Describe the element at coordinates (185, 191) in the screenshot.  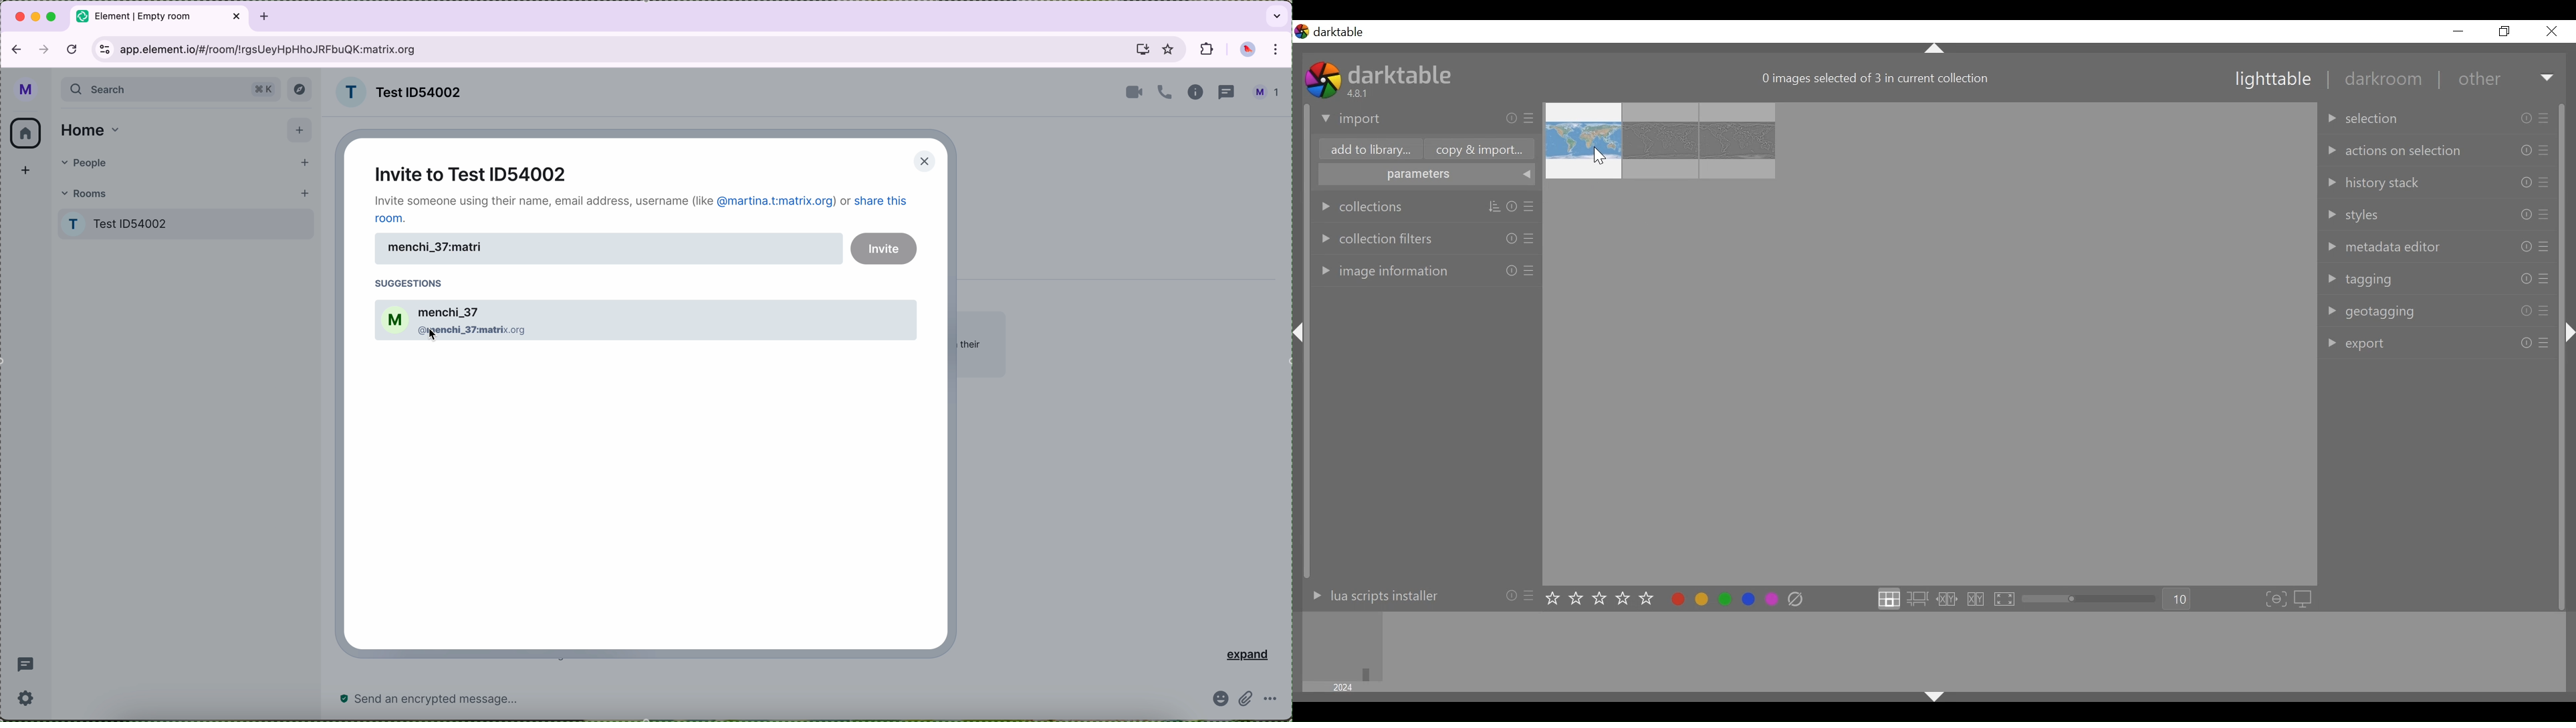
I see `rooms tab` at that location.